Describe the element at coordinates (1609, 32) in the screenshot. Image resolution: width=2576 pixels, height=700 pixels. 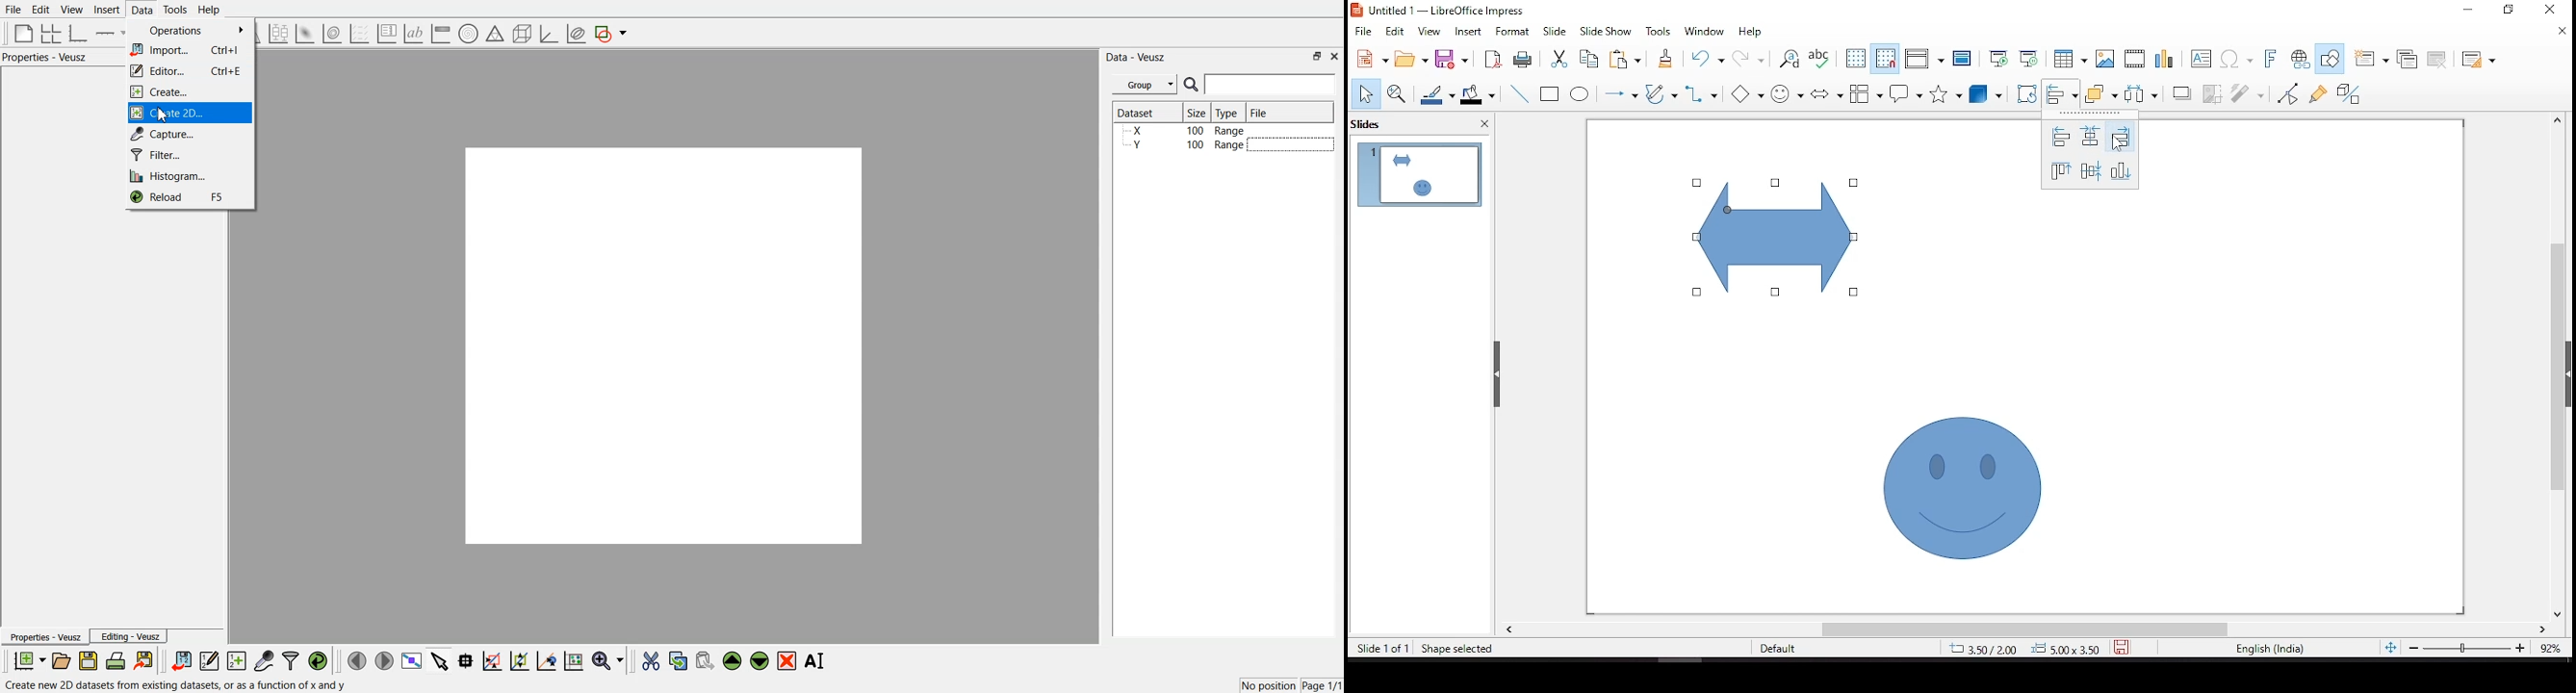
I see `slide show` at that location.